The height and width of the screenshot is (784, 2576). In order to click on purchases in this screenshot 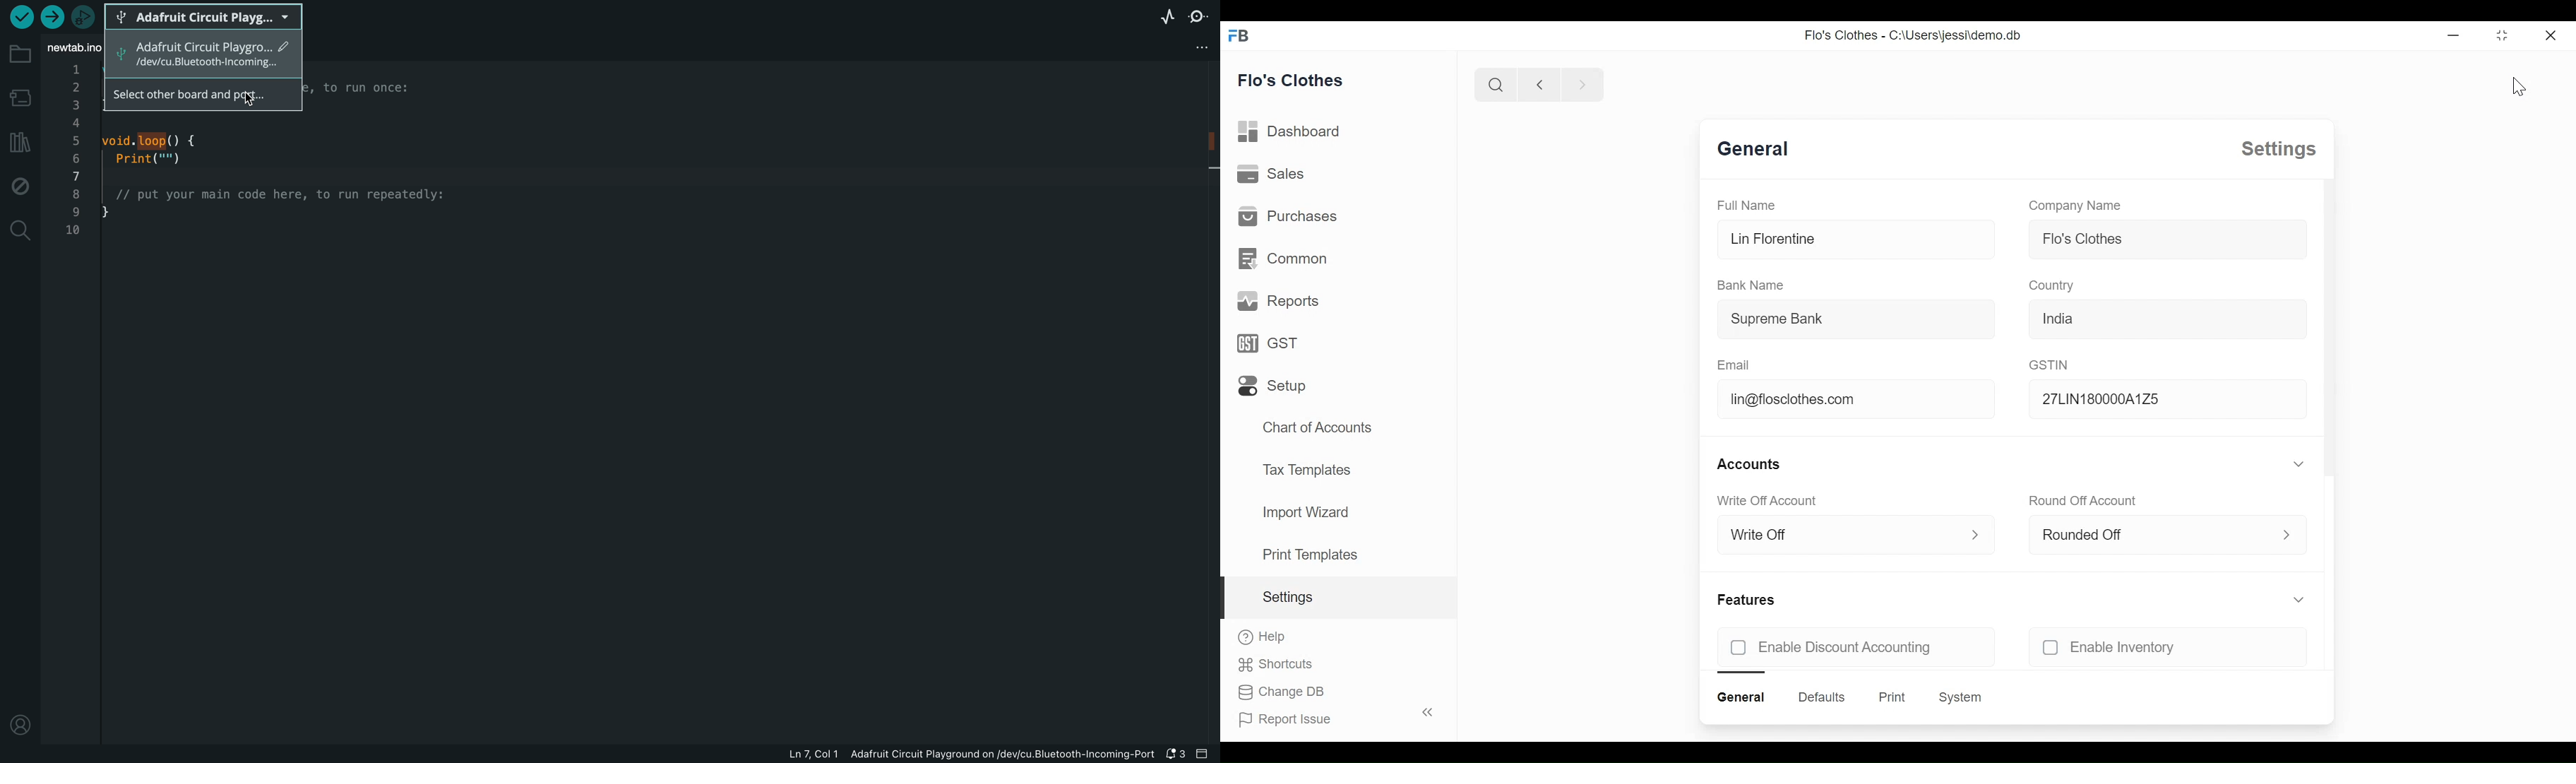, I will do `click(1287, 215)`.